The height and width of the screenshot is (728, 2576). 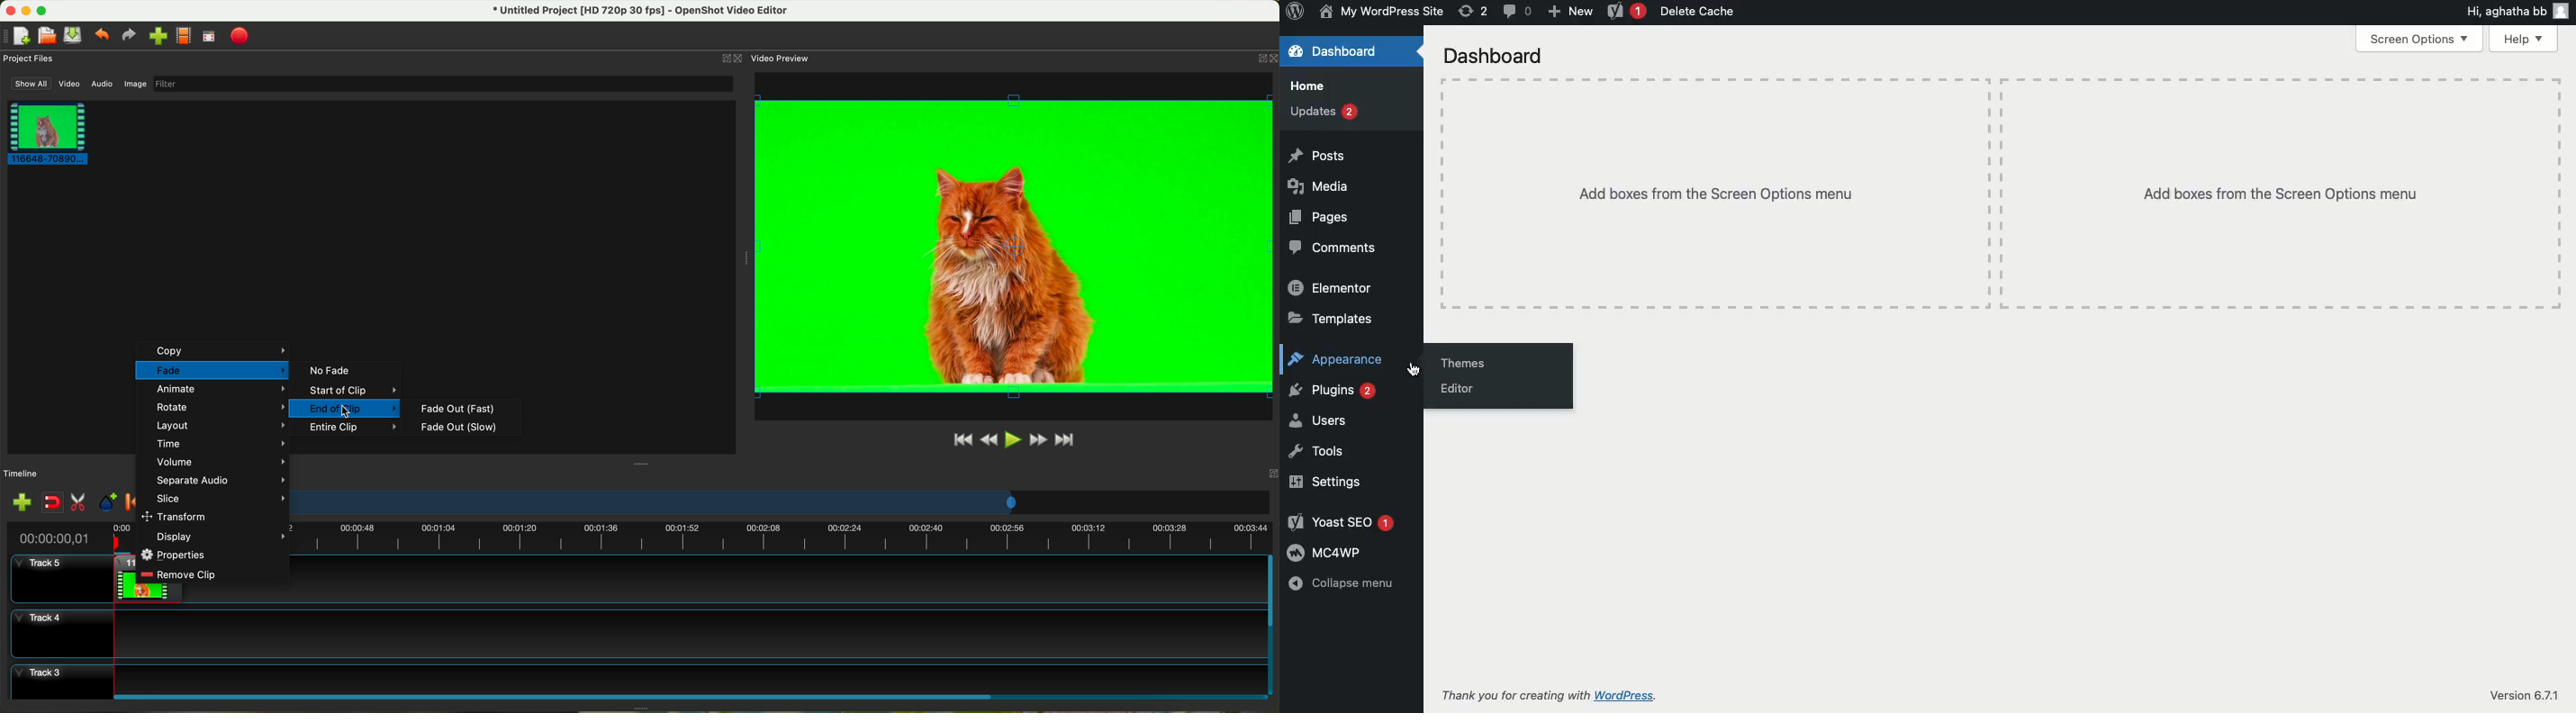 What do you see at coordinates (108, 502) in the screenshot?
I see `add mark` at bounding box center [108, 502].